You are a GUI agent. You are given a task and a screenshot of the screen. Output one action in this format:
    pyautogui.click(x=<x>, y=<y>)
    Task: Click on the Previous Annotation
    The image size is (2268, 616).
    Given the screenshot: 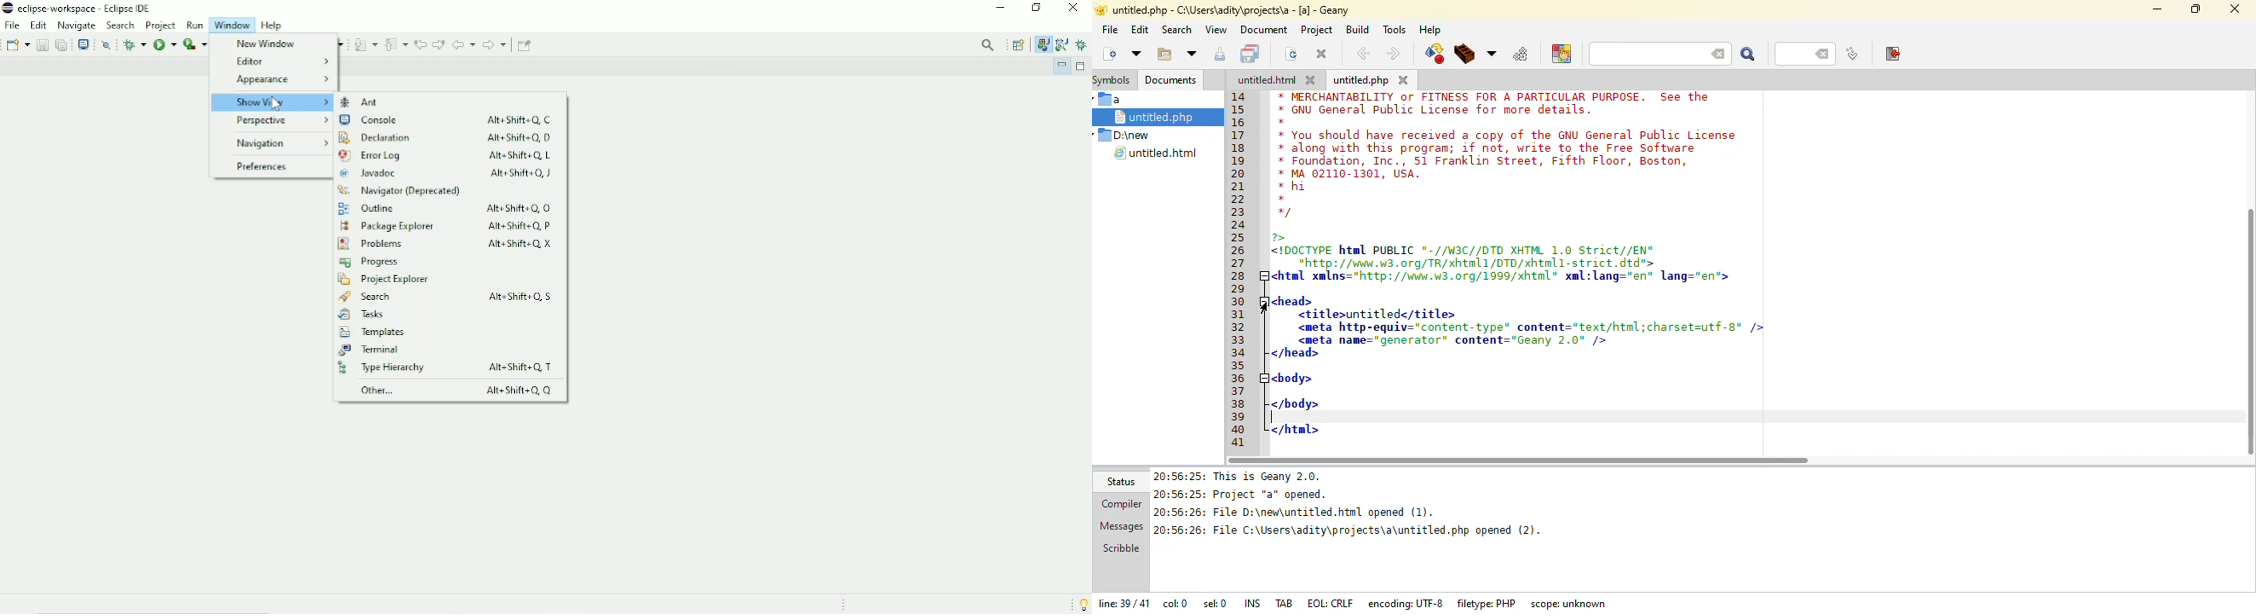 What is the action you would take?
    pyautogui.click(x=396, y=44)
    